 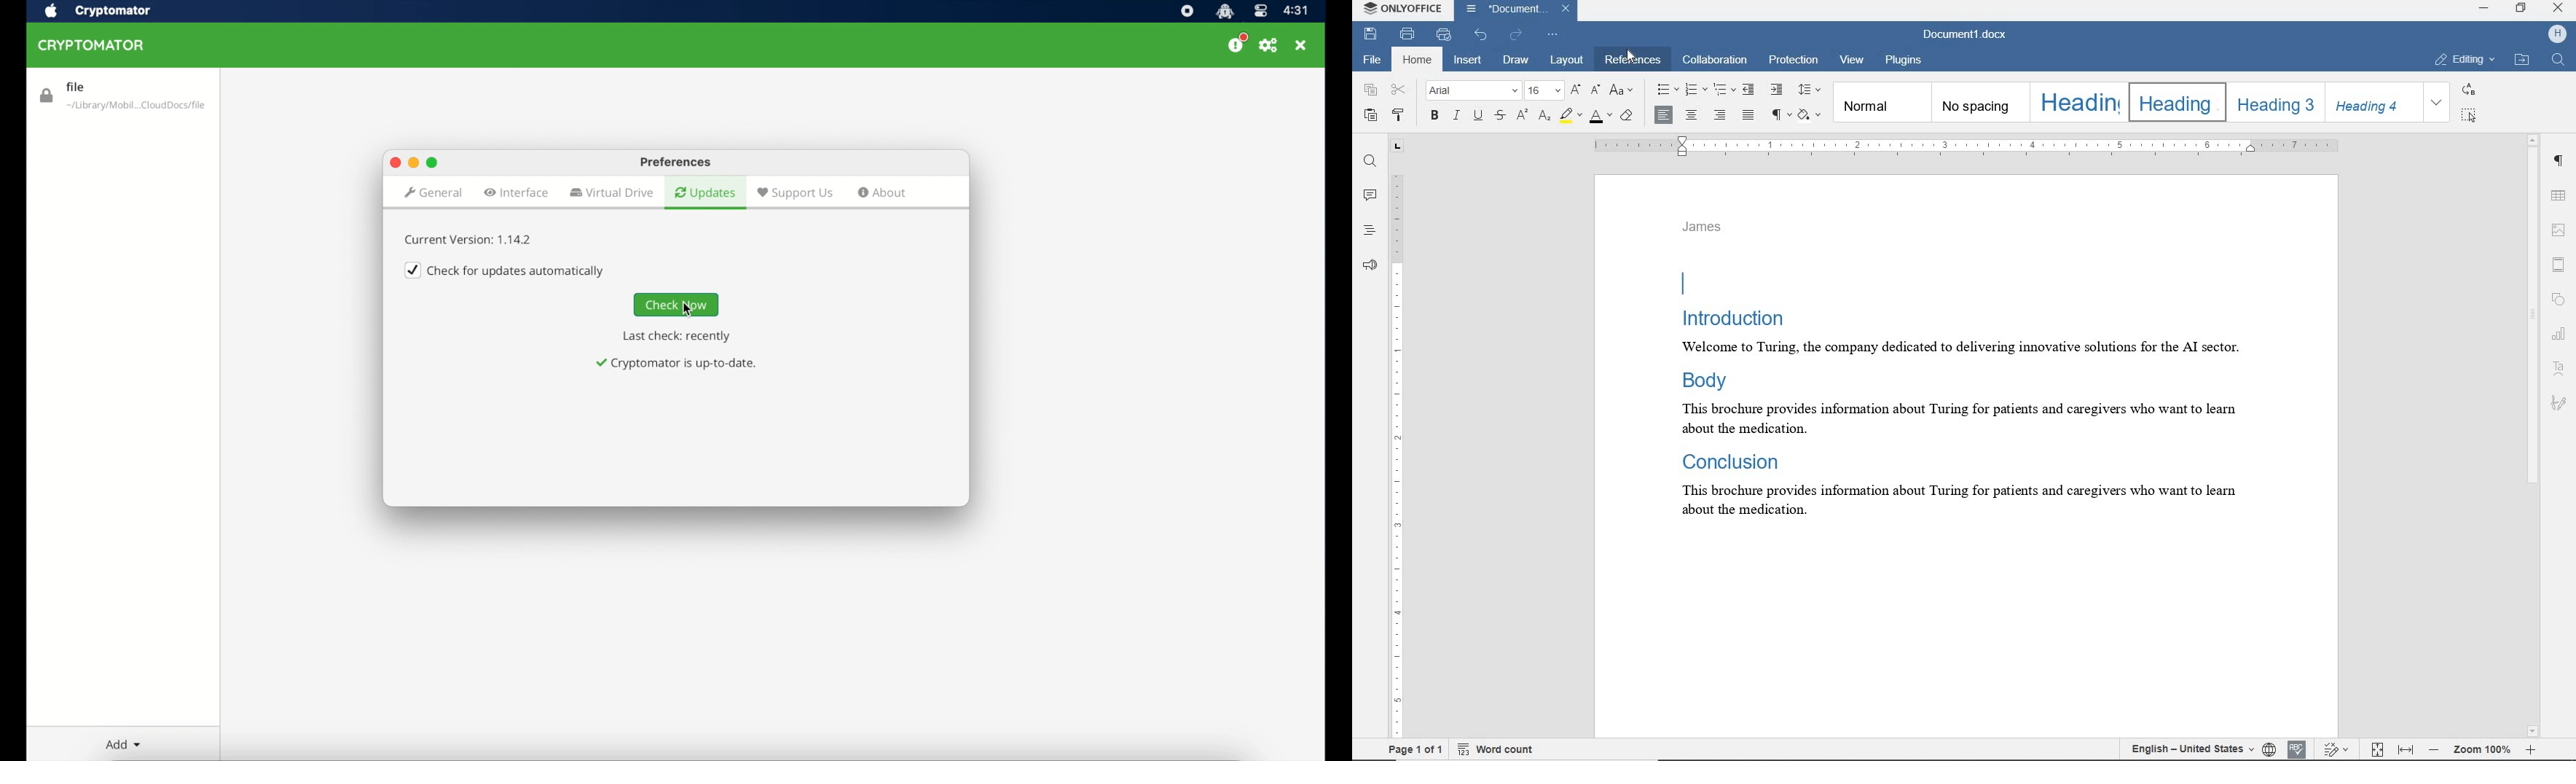 I want to click on EDITING, so click(x=2463, y=61).